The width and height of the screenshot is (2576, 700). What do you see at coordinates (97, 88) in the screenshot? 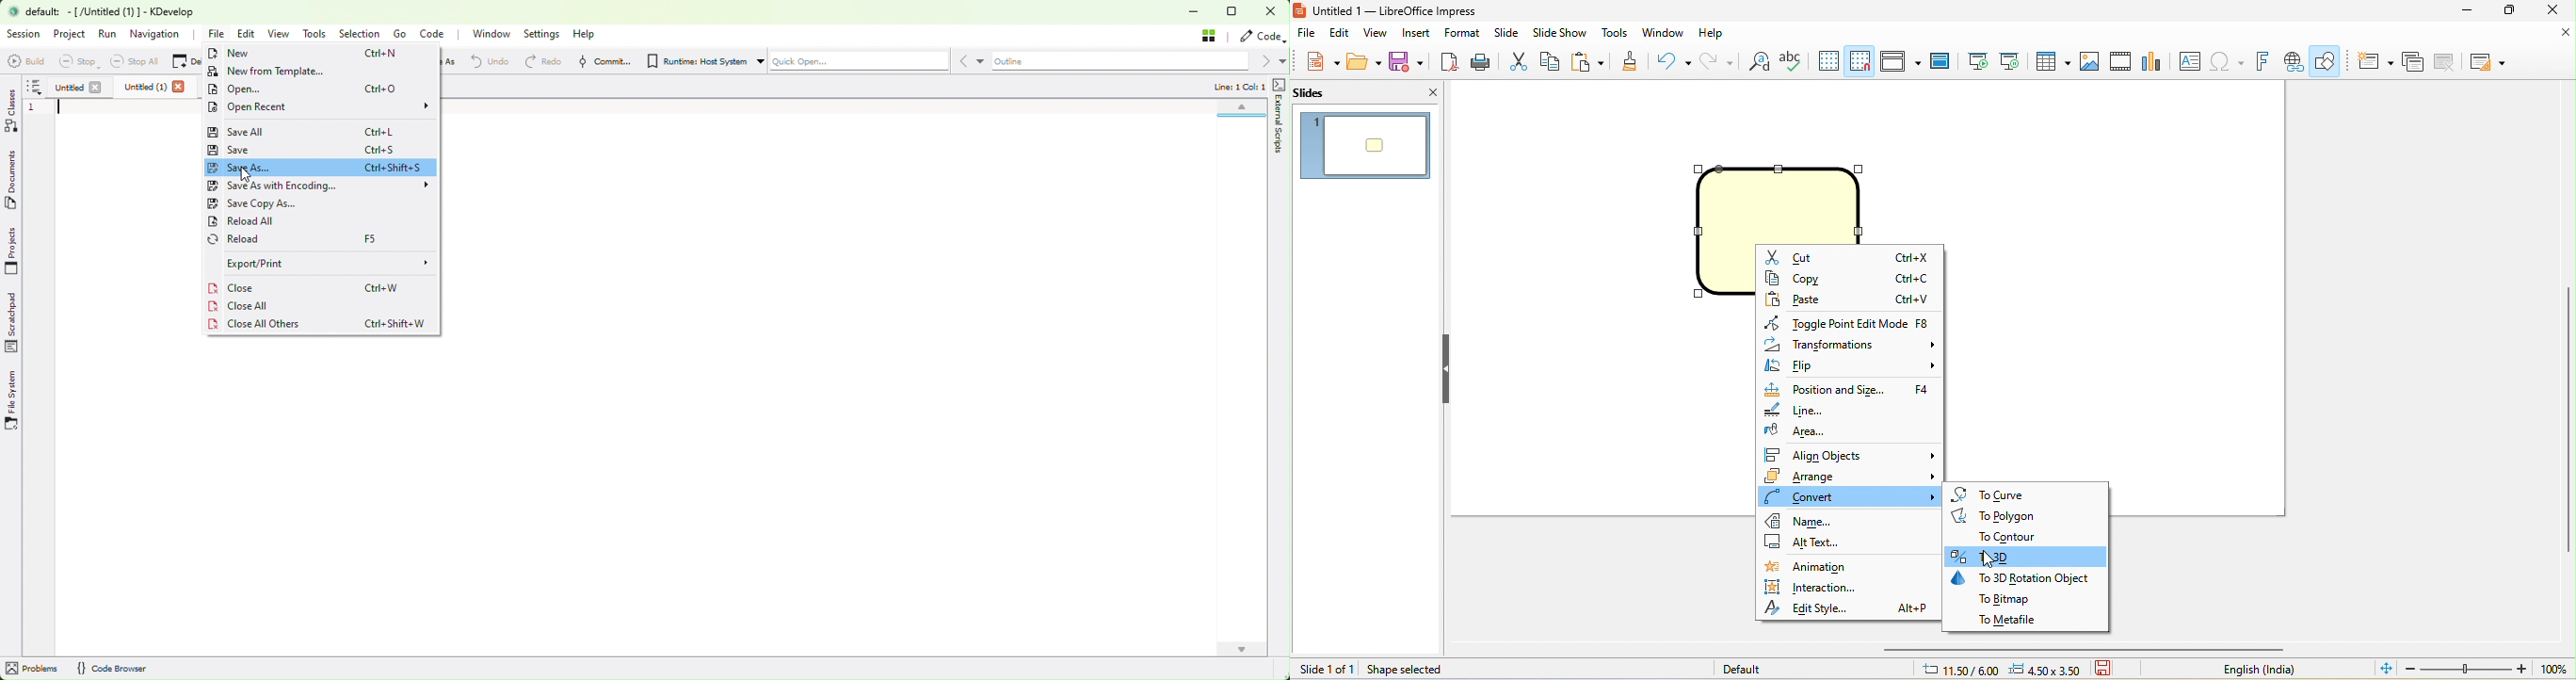
I see `close file` at bounding box center [97, 88].